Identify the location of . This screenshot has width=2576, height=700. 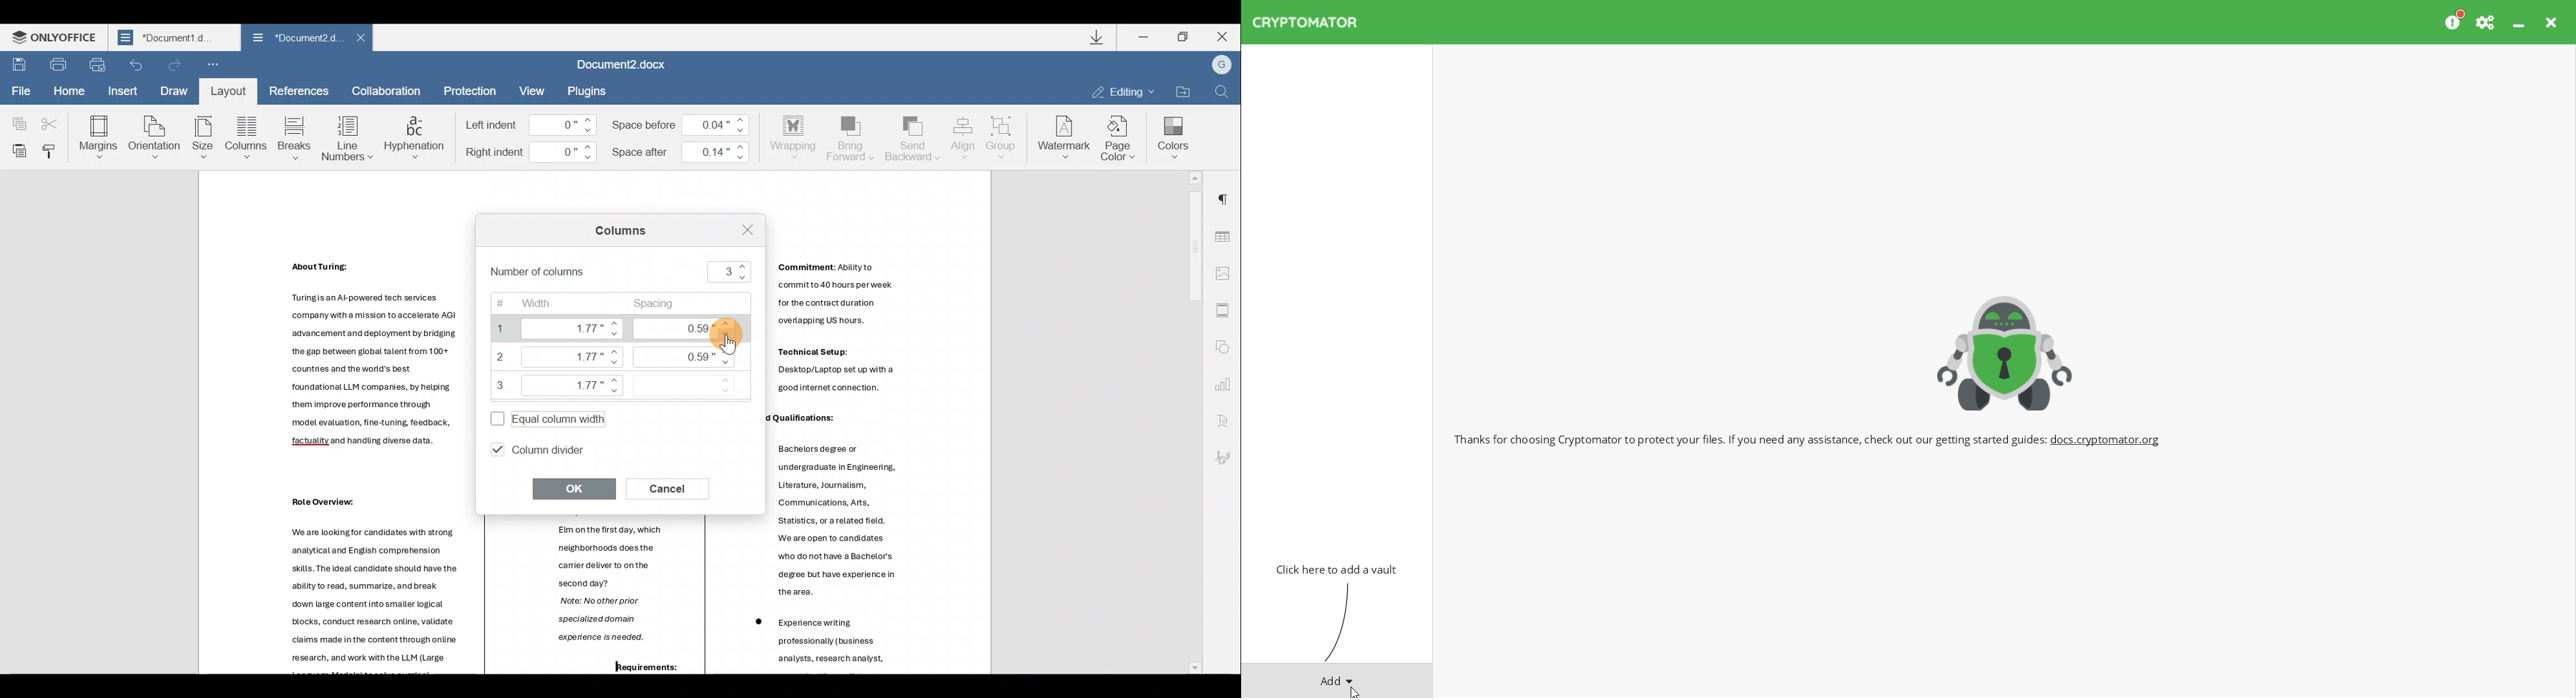
(835, 644).